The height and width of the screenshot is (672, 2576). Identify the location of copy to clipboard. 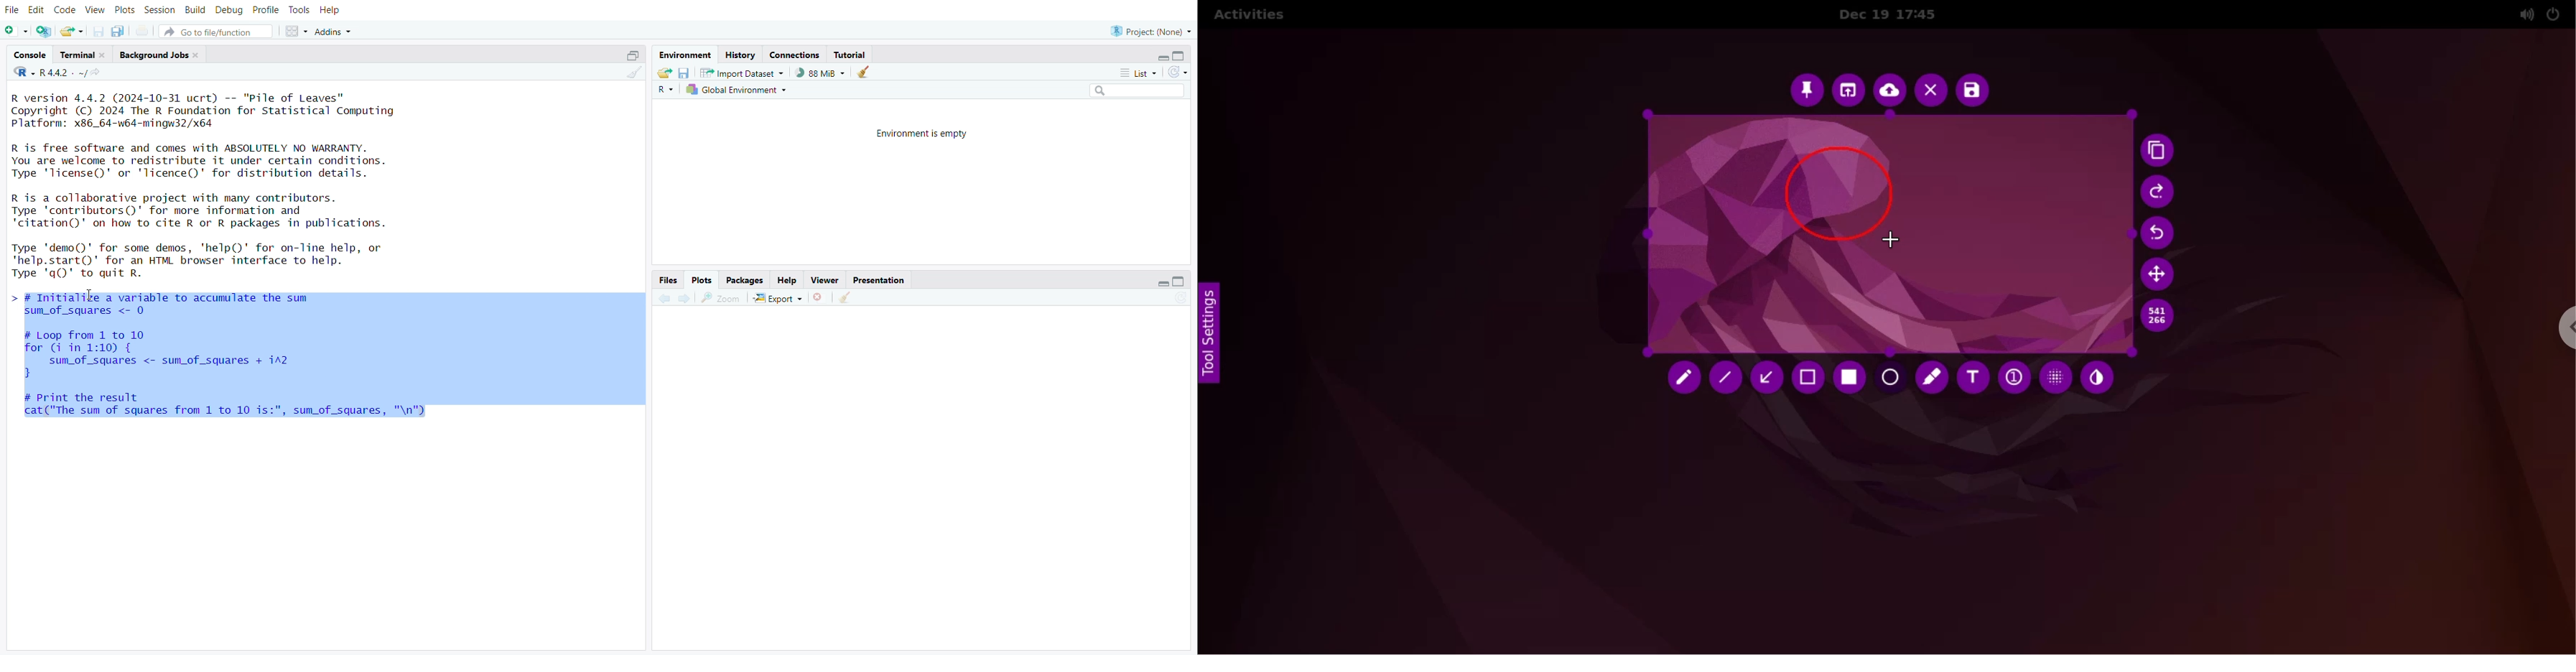
(2161, 152).